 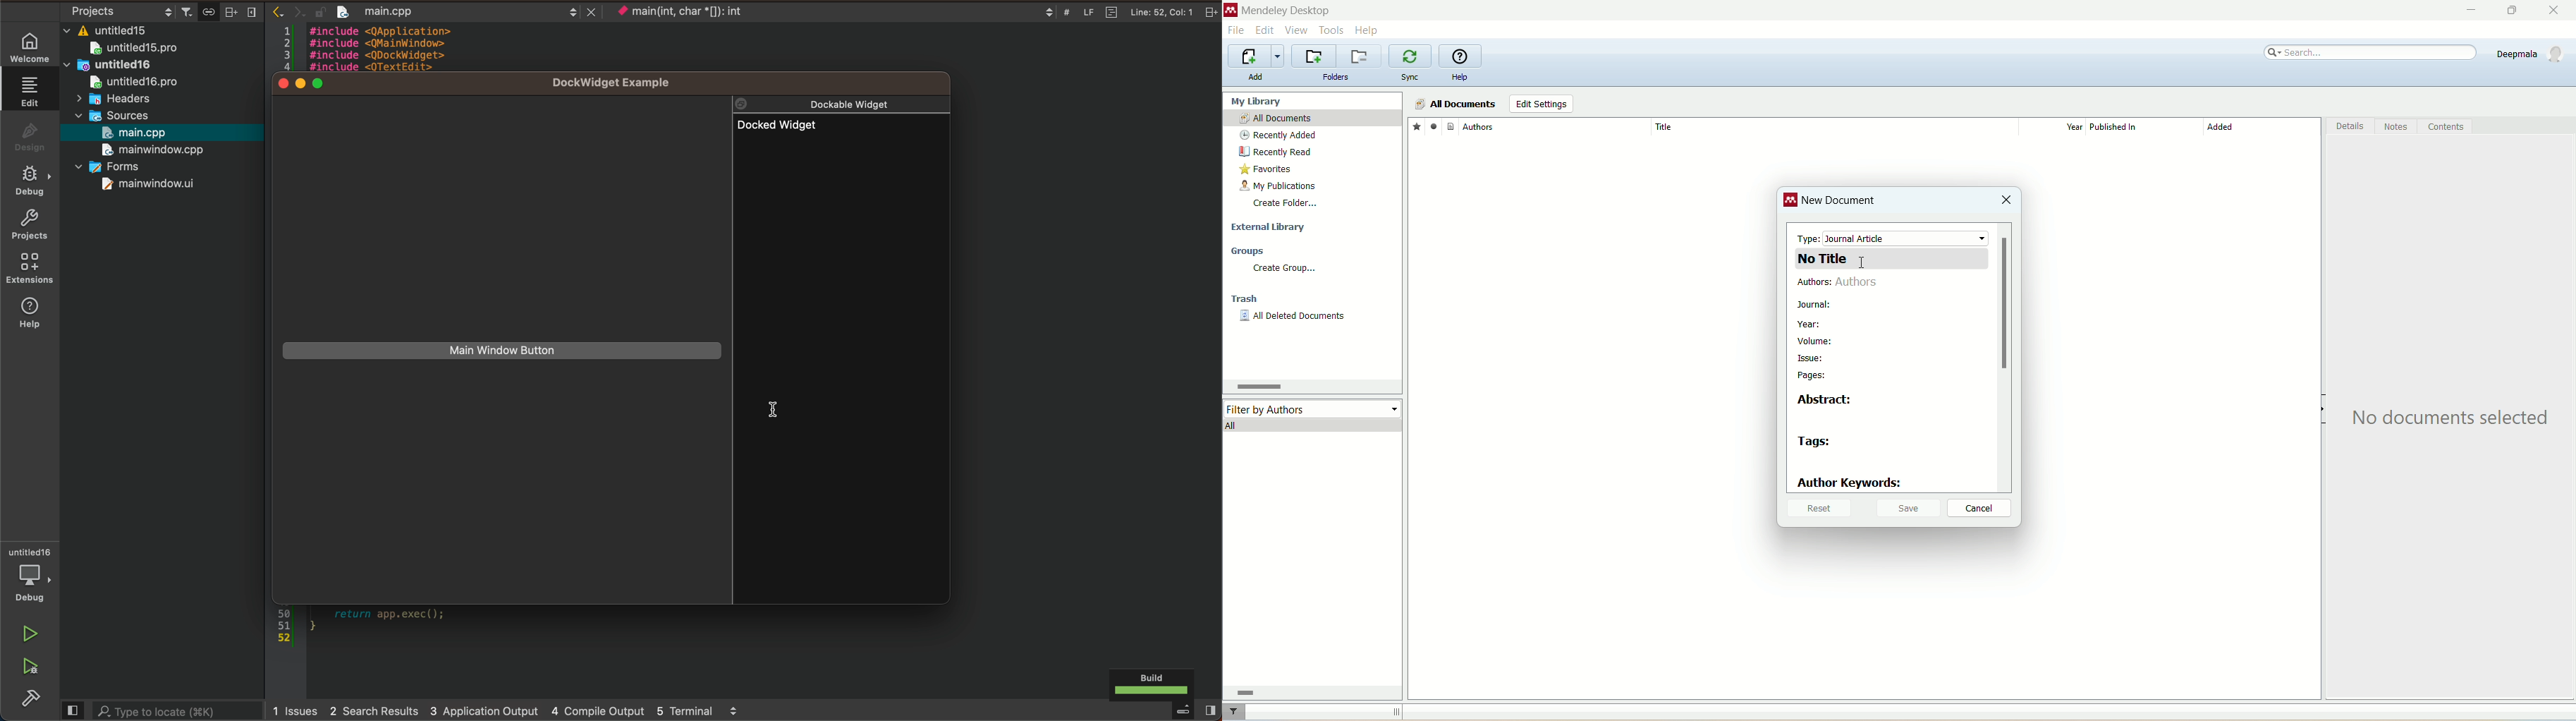 I want to click on recently read, so click(x=1275, y=152).